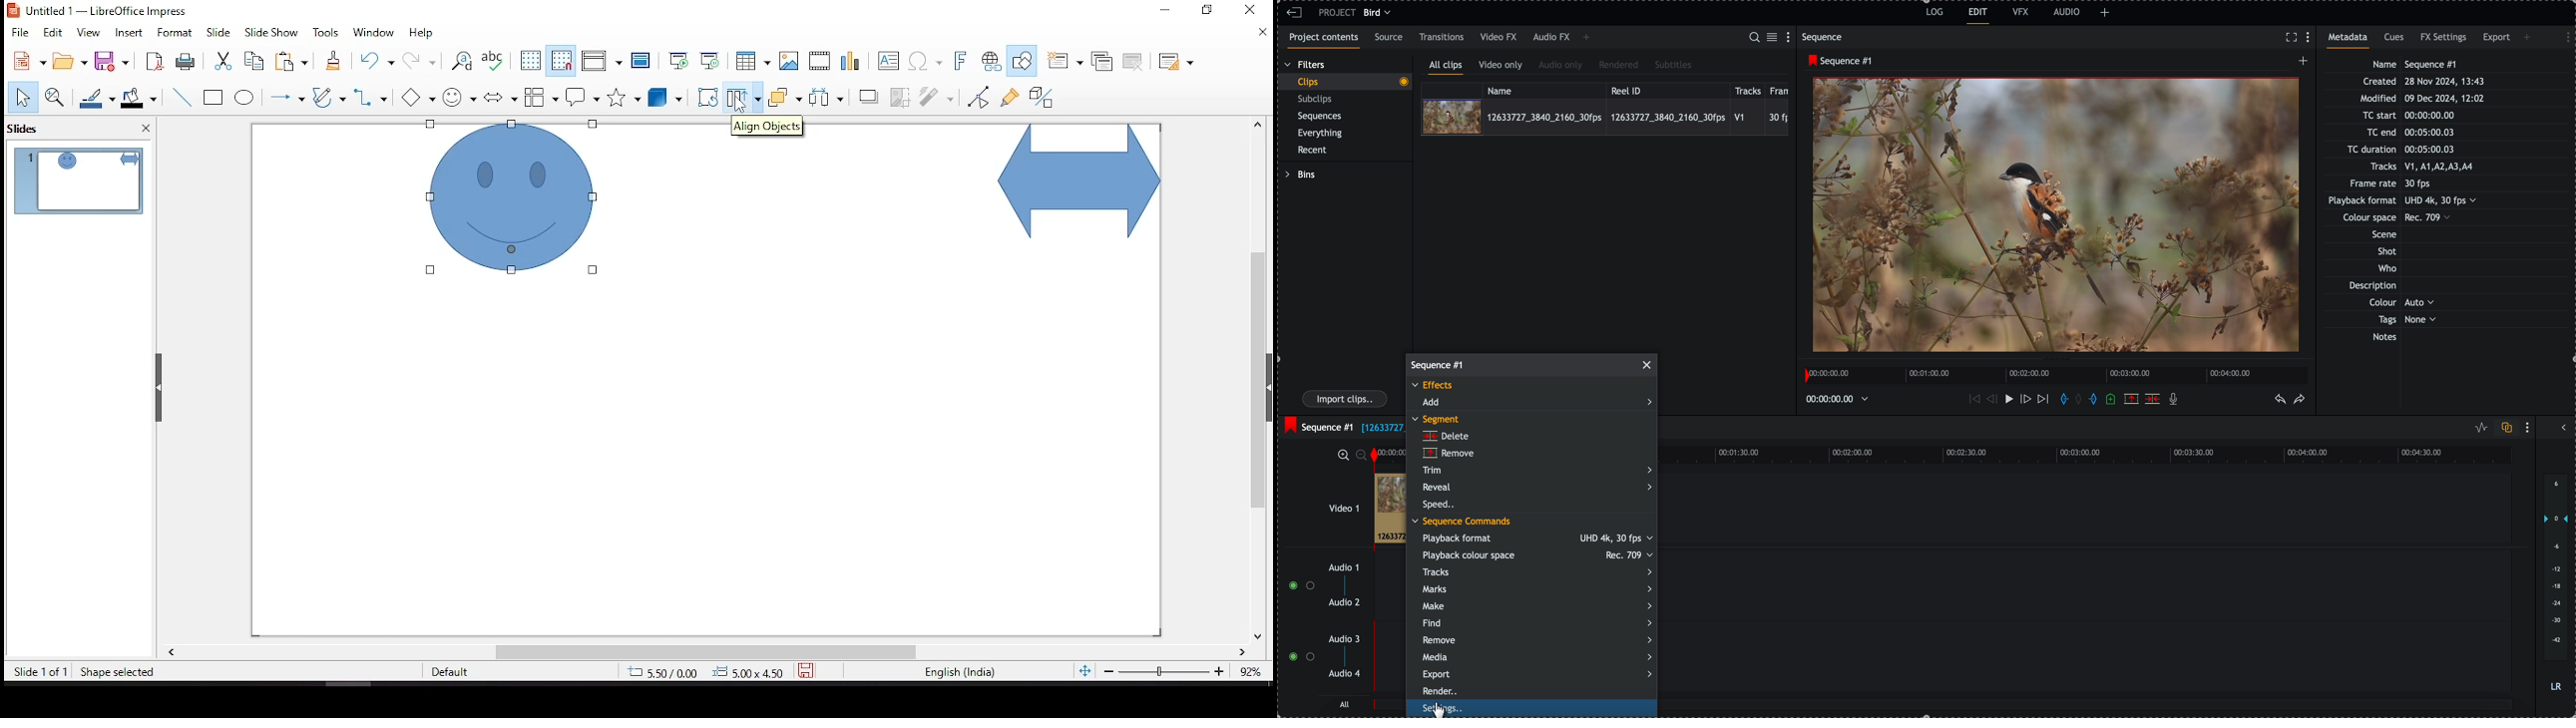  I want to click on curves and polygons, so click(329, 99).